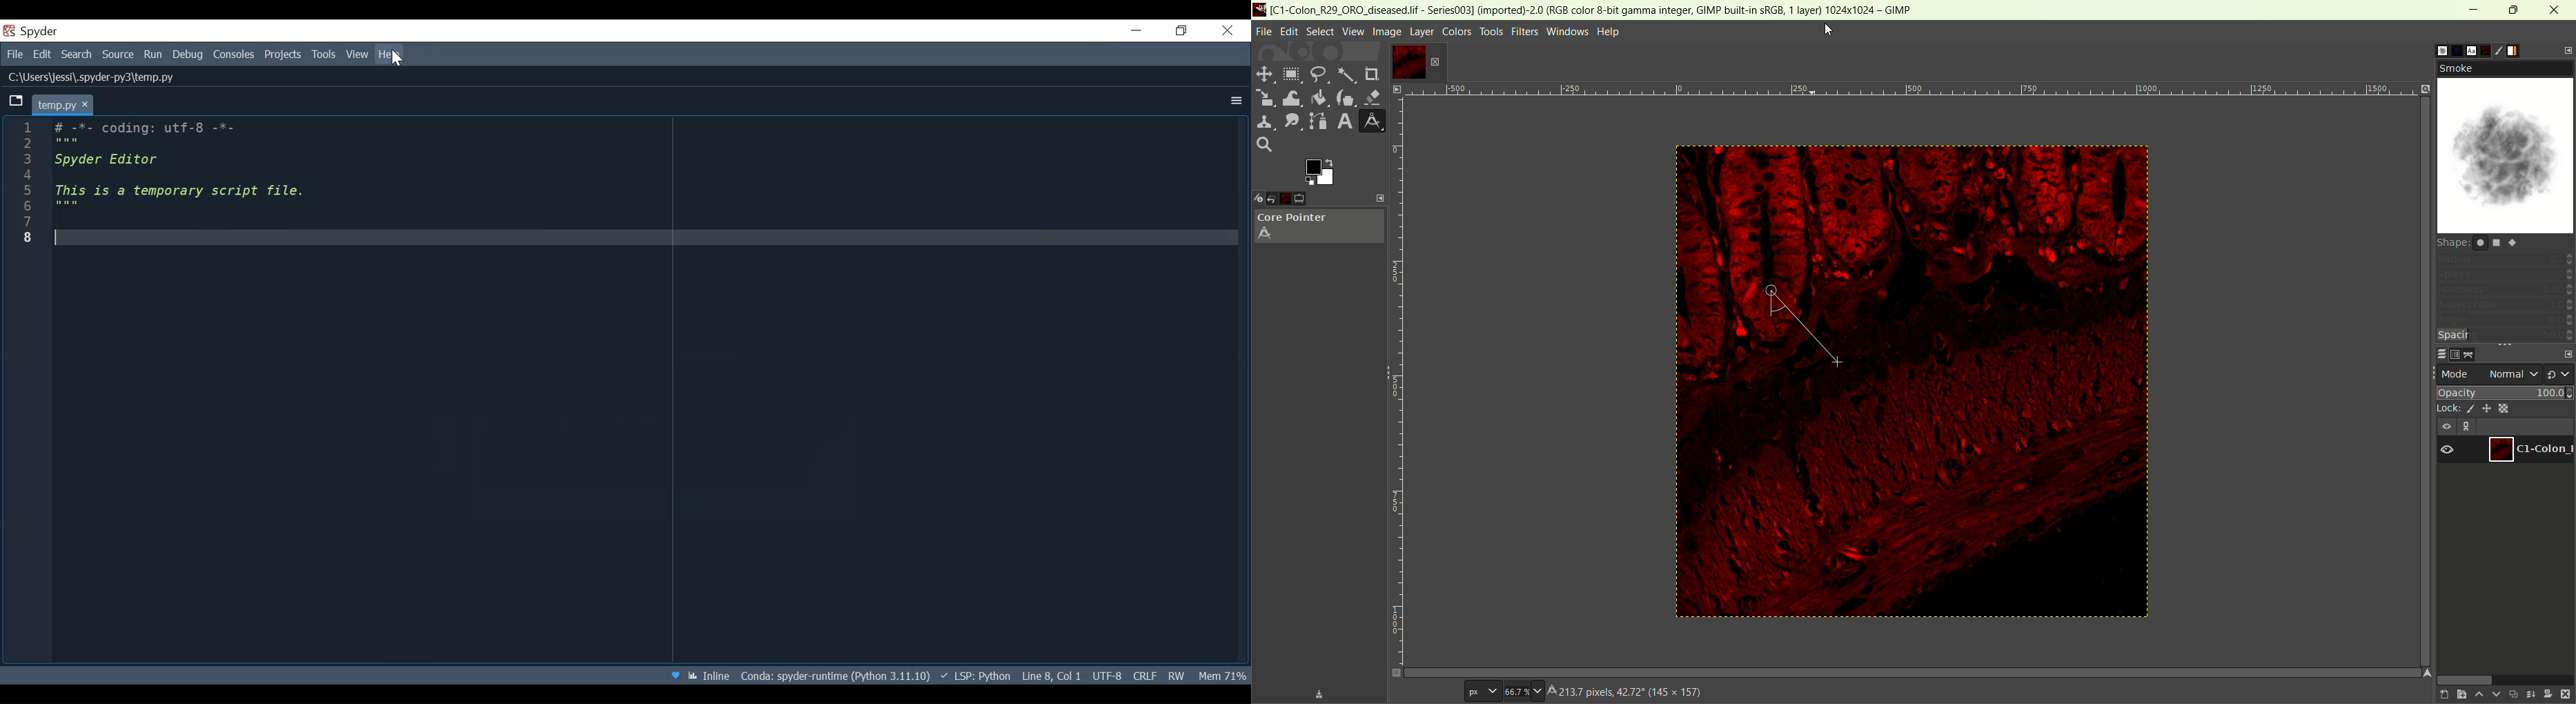 This screenshot has height=728, width=2576. Describe the element at coordinates (2503, 408) in the screenshot. I see `lock alpha channel` at that location.